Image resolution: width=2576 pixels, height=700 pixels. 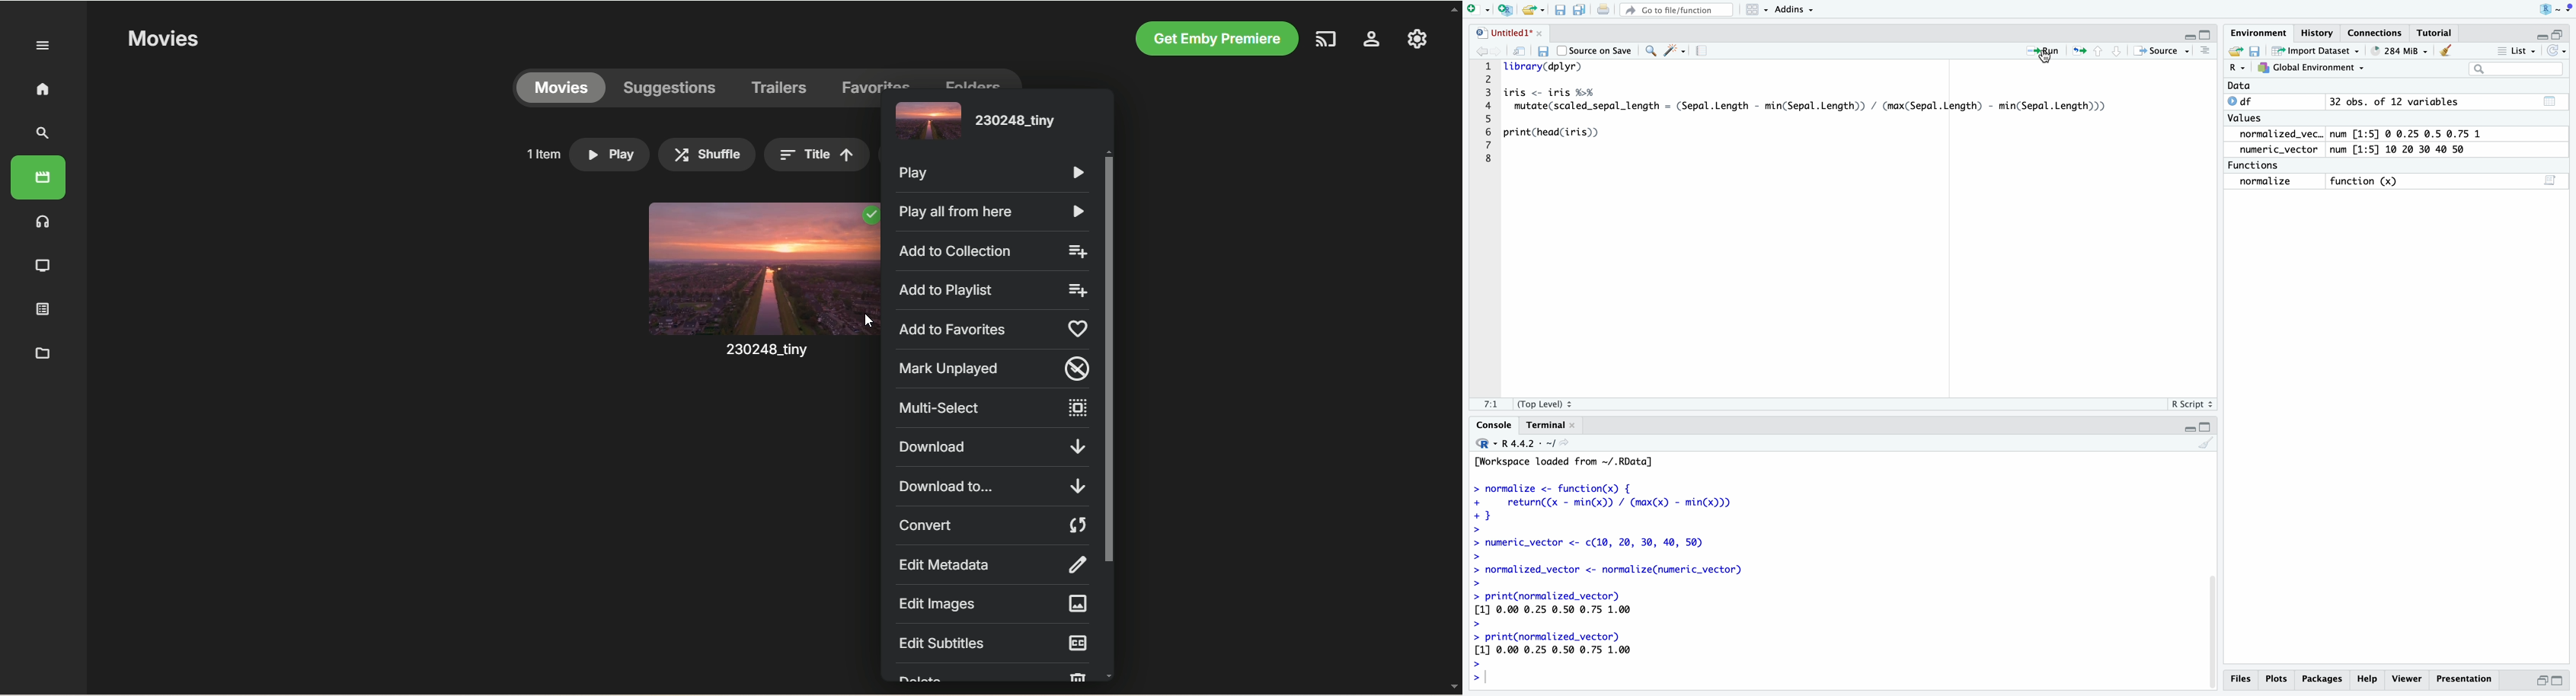 What do you see at coordinates (2434, 34) in the screenshot?
I see `Tutorial` at bounding box center [2434, 34].